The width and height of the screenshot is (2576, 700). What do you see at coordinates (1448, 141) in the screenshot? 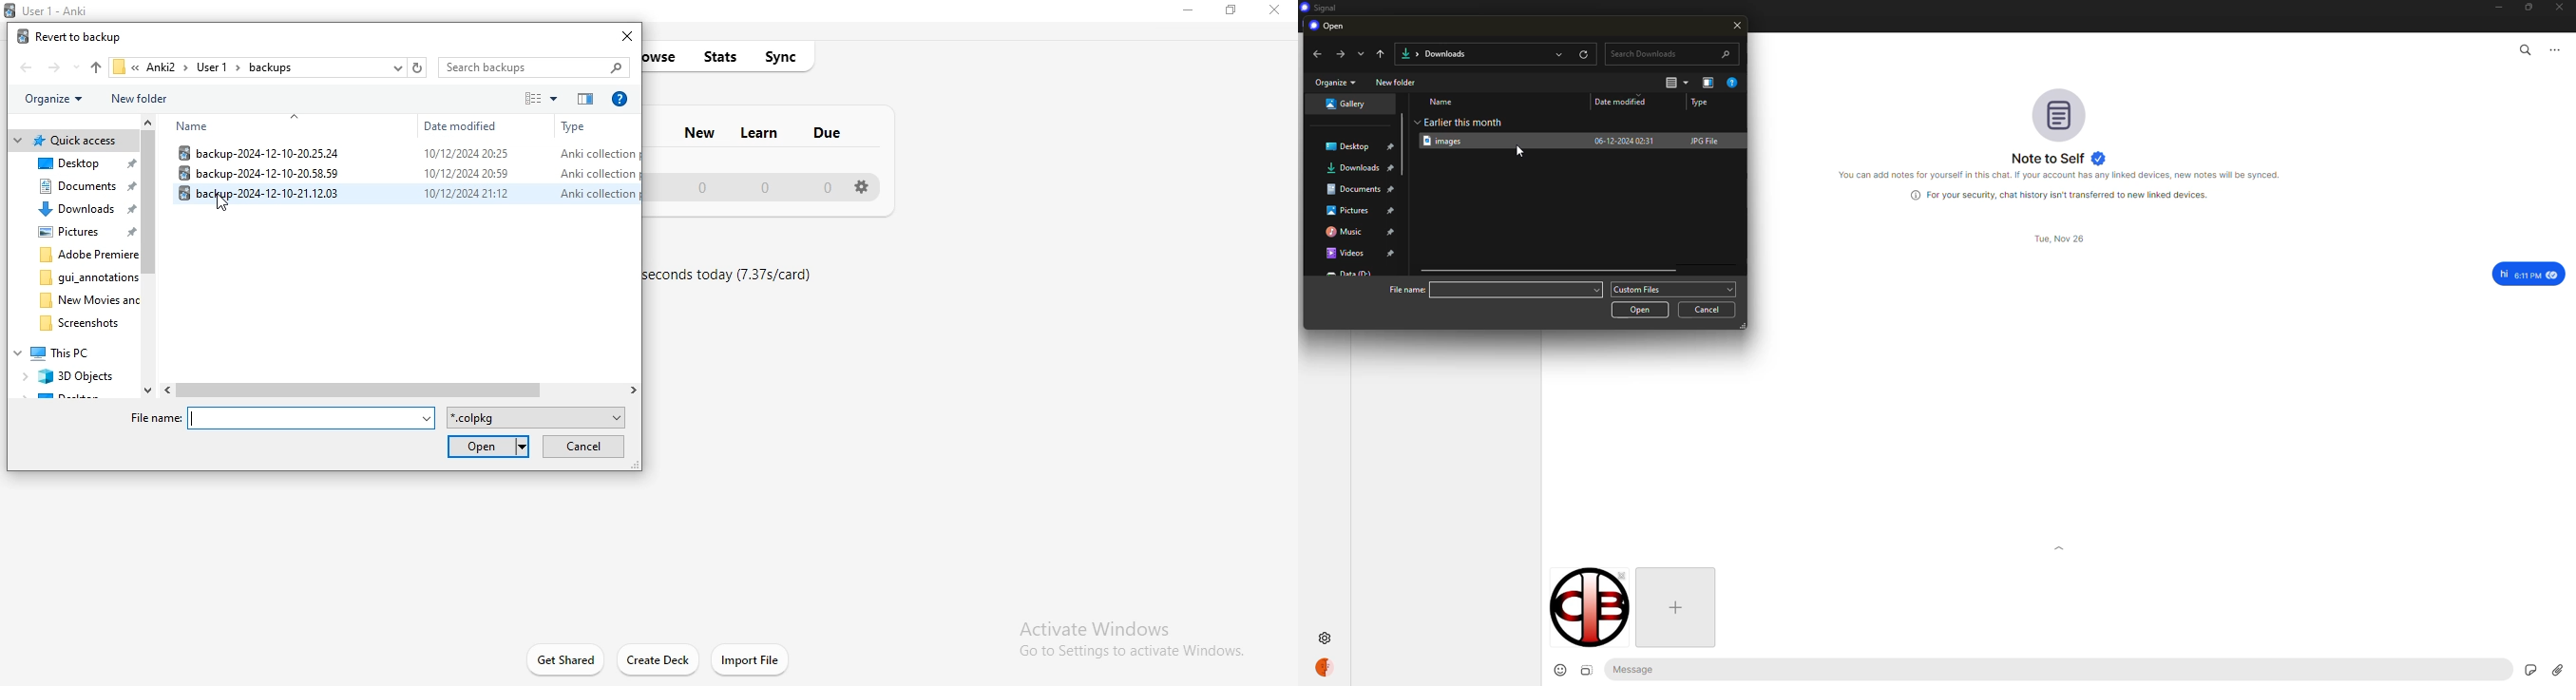
I see `image` at bounding box center [1448, 141].